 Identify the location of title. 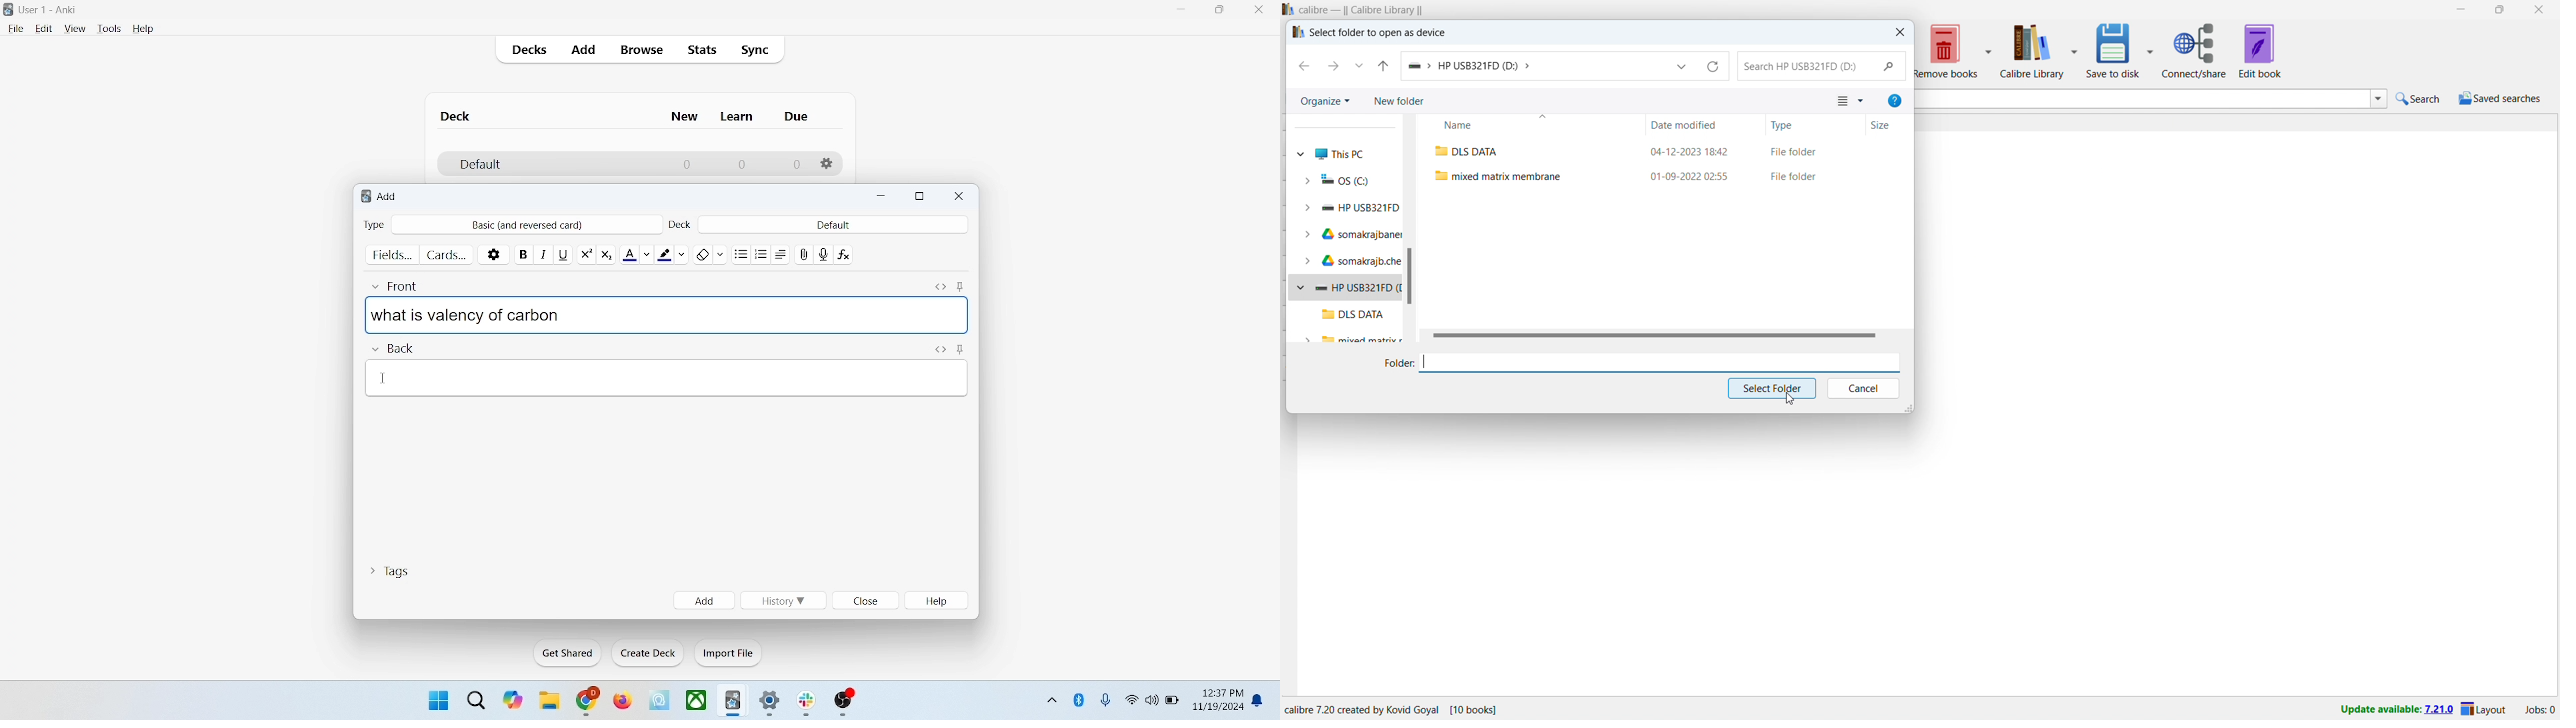
(1361, 9).